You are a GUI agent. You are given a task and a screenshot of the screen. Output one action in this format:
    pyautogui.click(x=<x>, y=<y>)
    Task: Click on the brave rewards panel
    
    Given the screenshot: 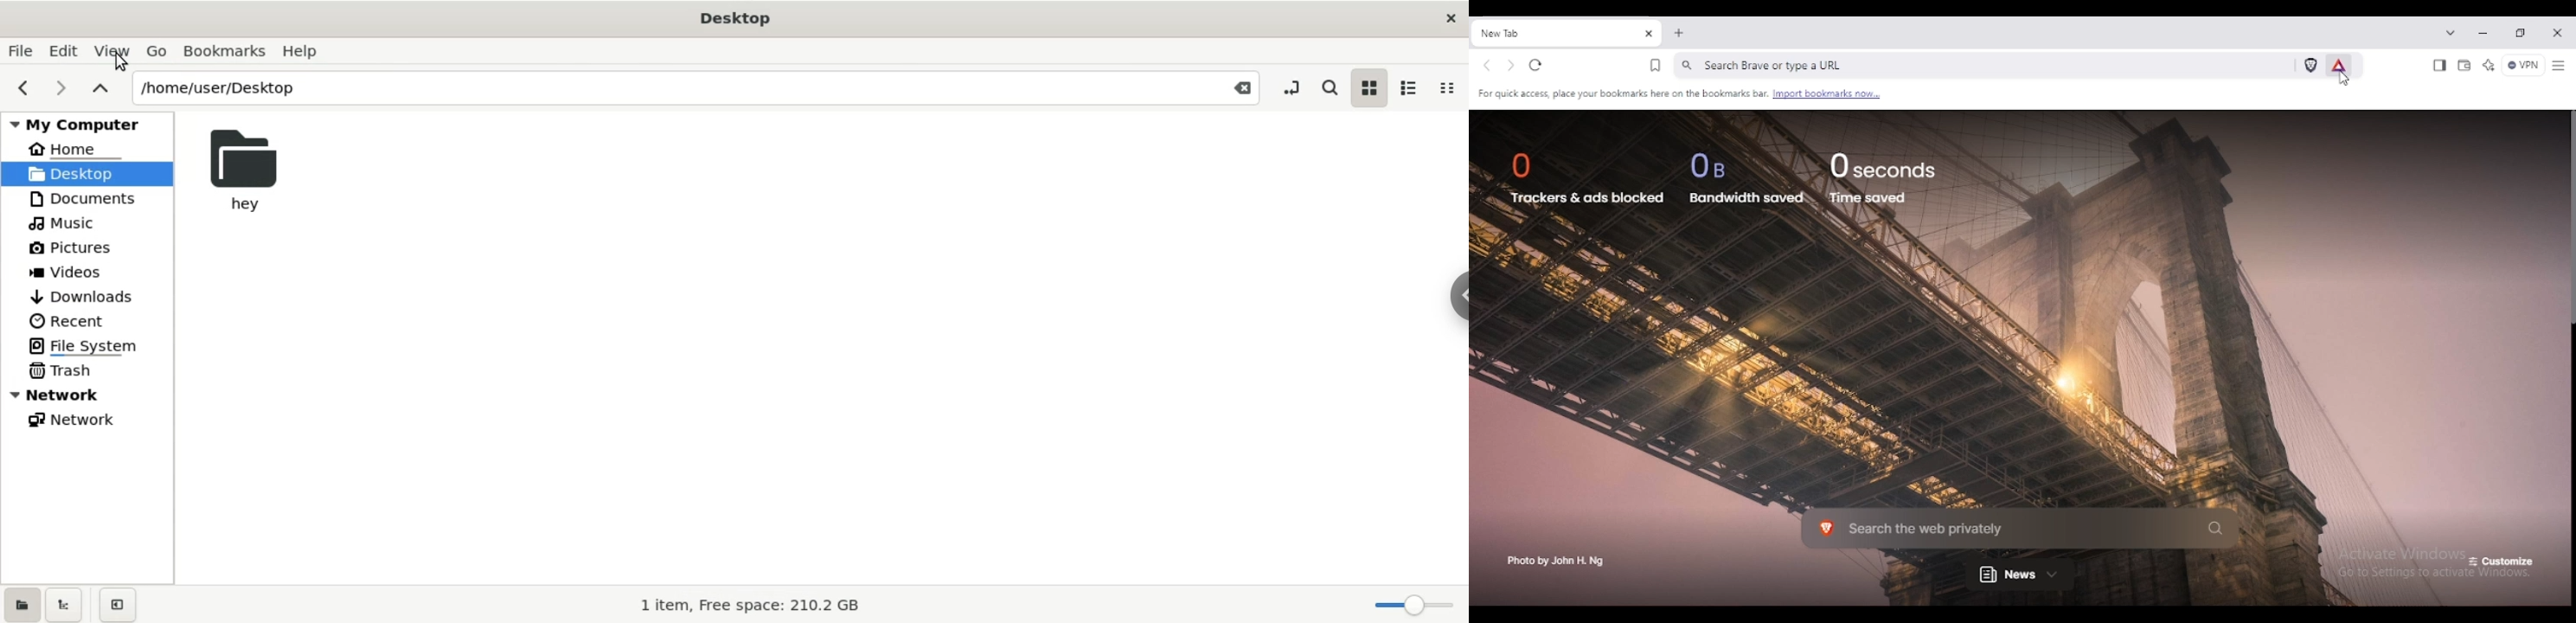 What is the action you would take?
    pyautogui.click(x=2339, y=65)
    